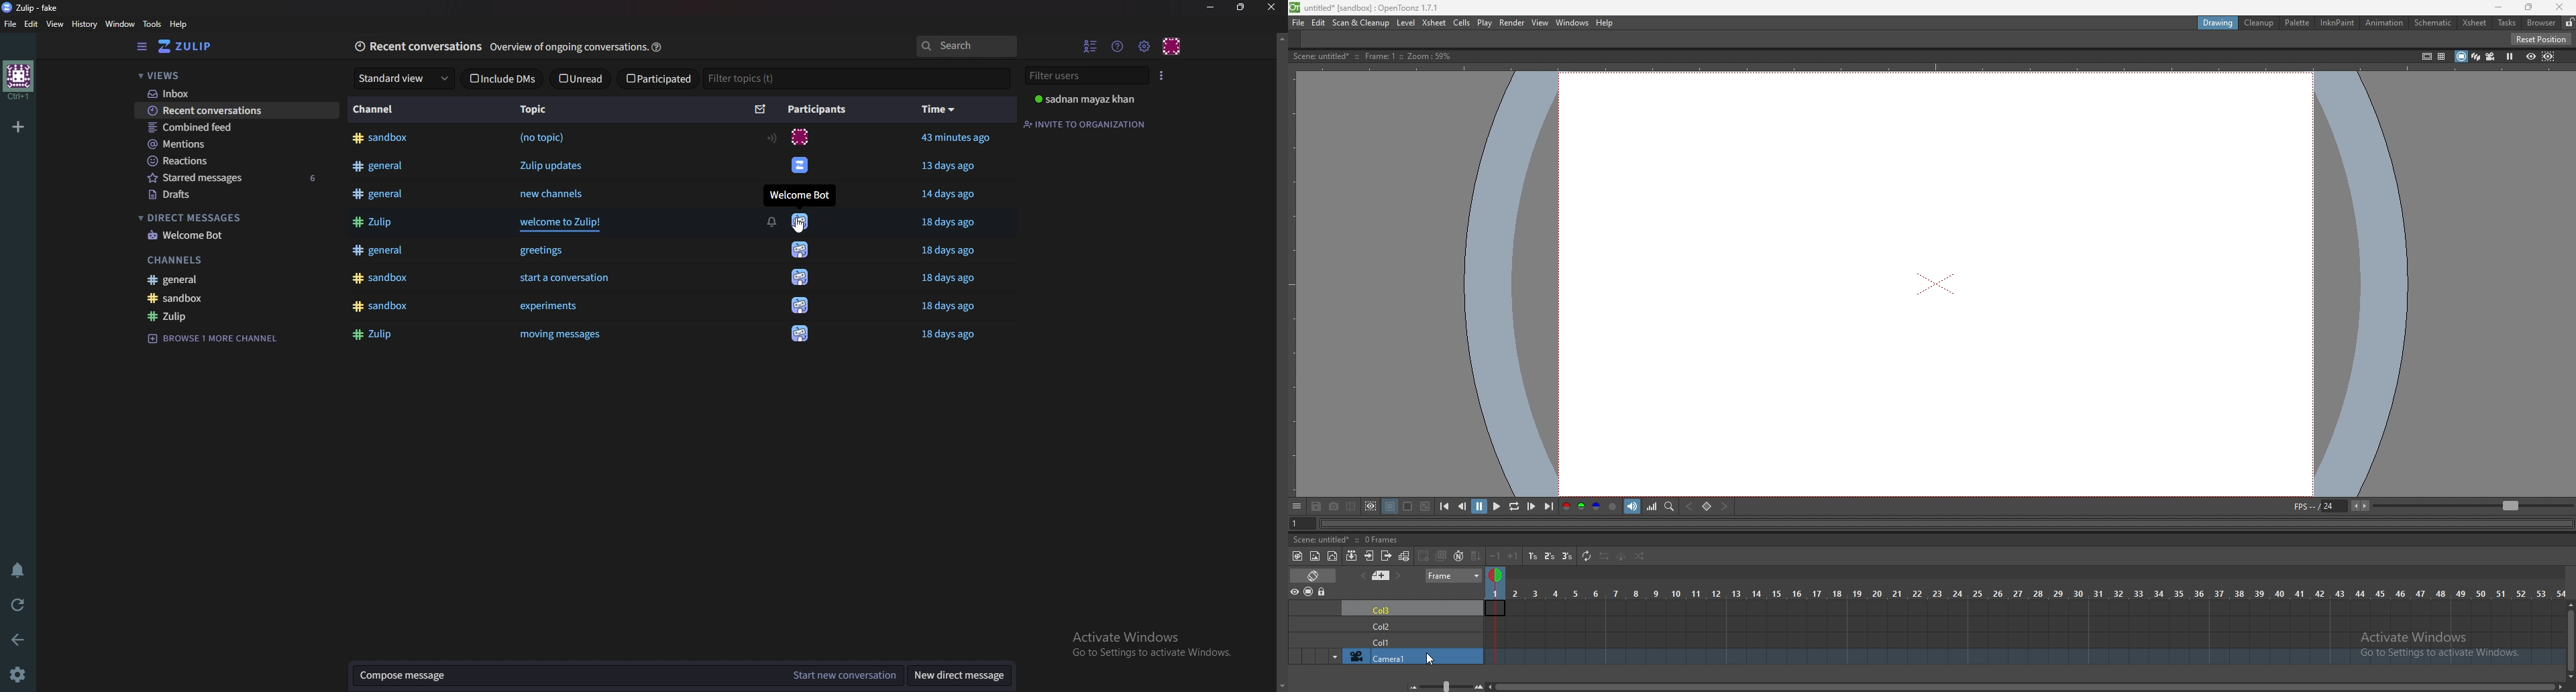  What do you see at coordinates (1281, 362) in the screenshot?
I see `Scroll bar` at bounding box center [1281, 362].